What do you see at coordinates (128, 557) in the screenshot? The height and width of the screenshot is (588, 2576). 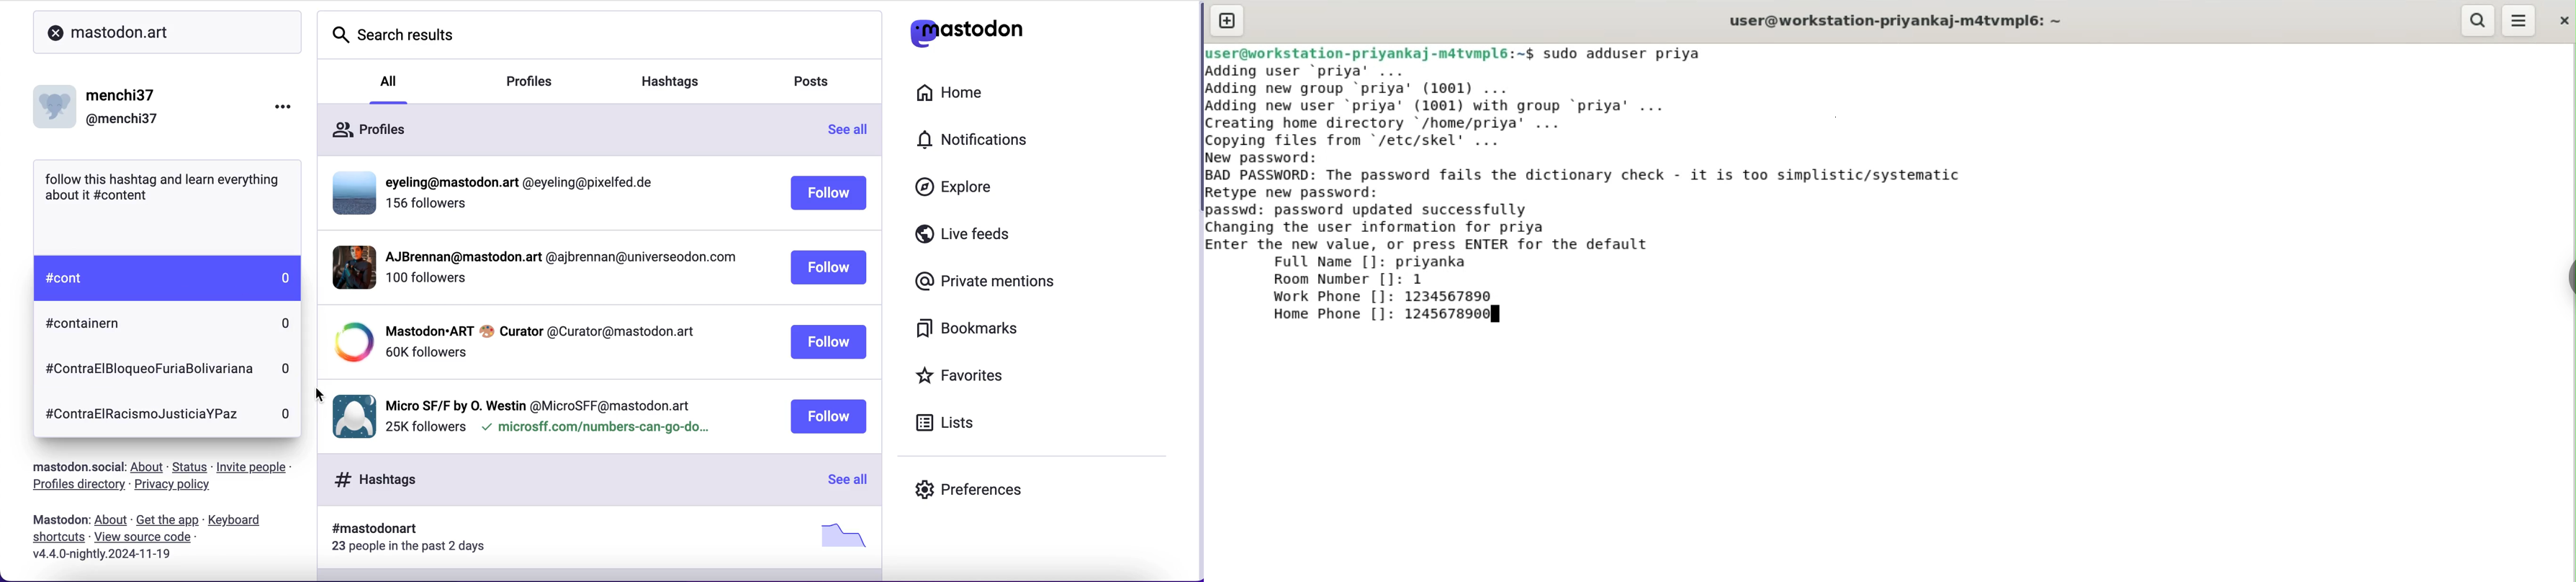 I see `2024-11-19` at bounding box center [128, 557].